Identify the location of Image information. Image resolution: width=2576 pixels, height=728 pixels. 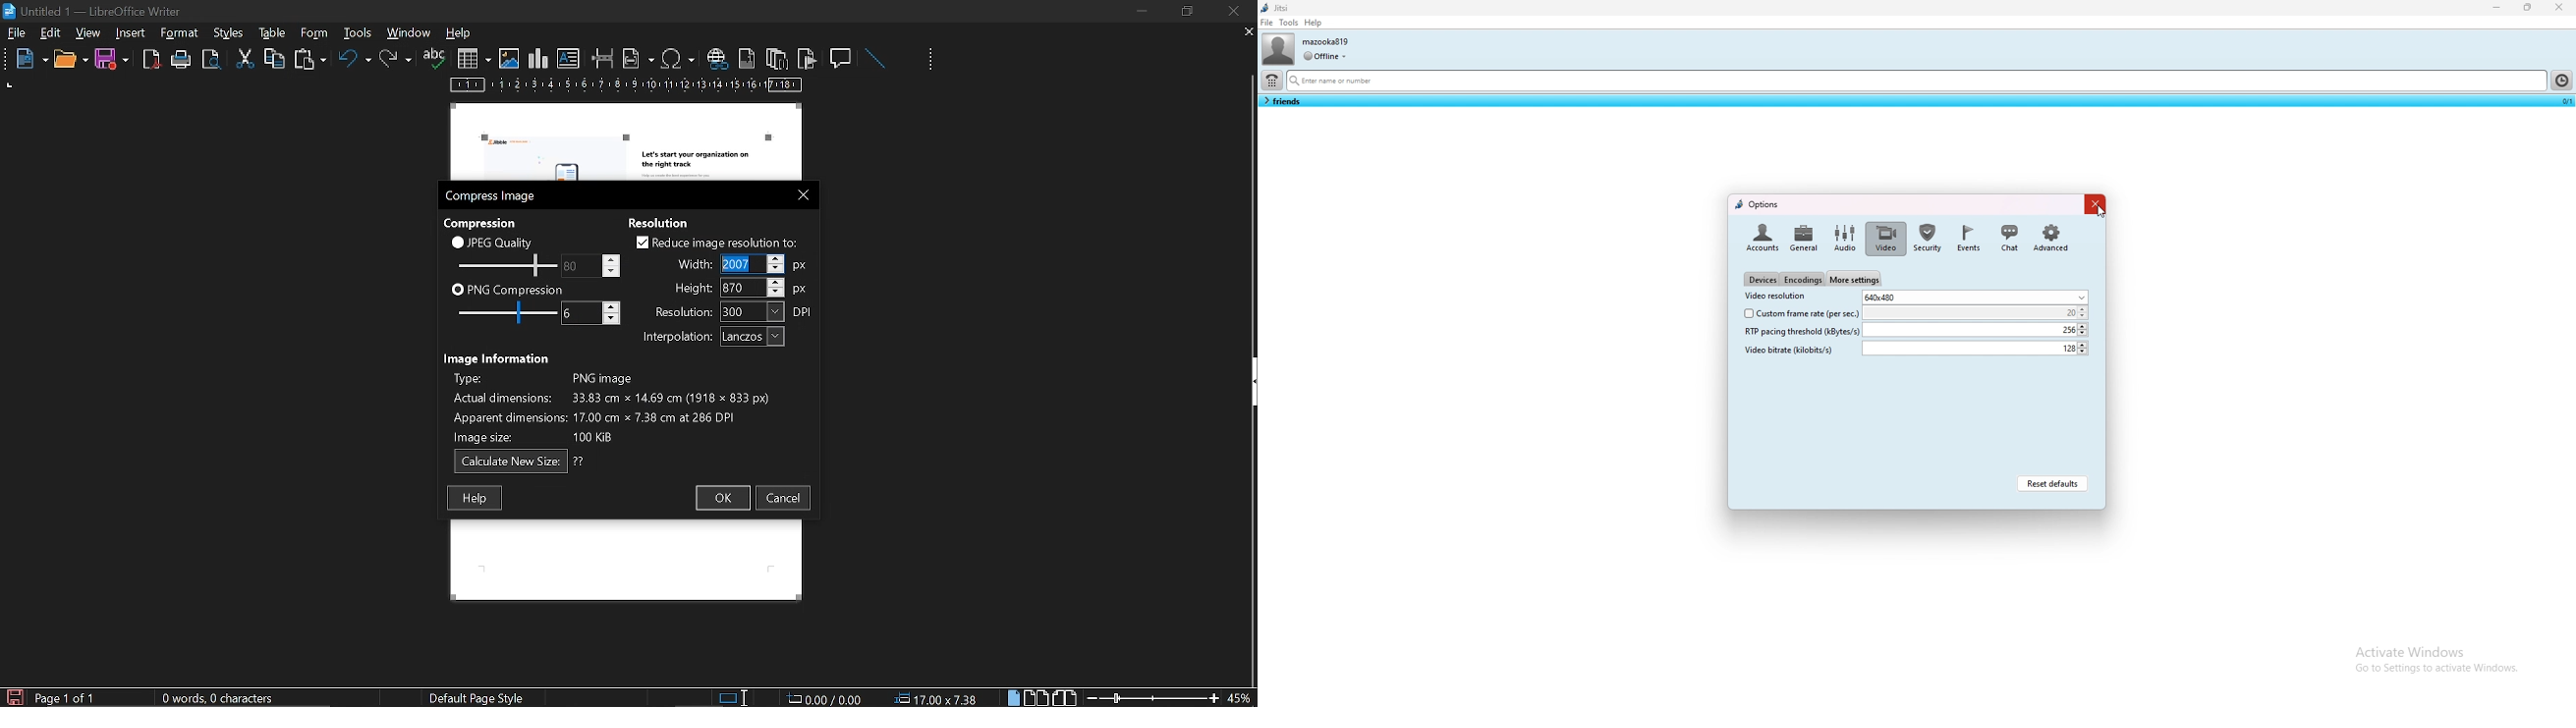
(499, 356).